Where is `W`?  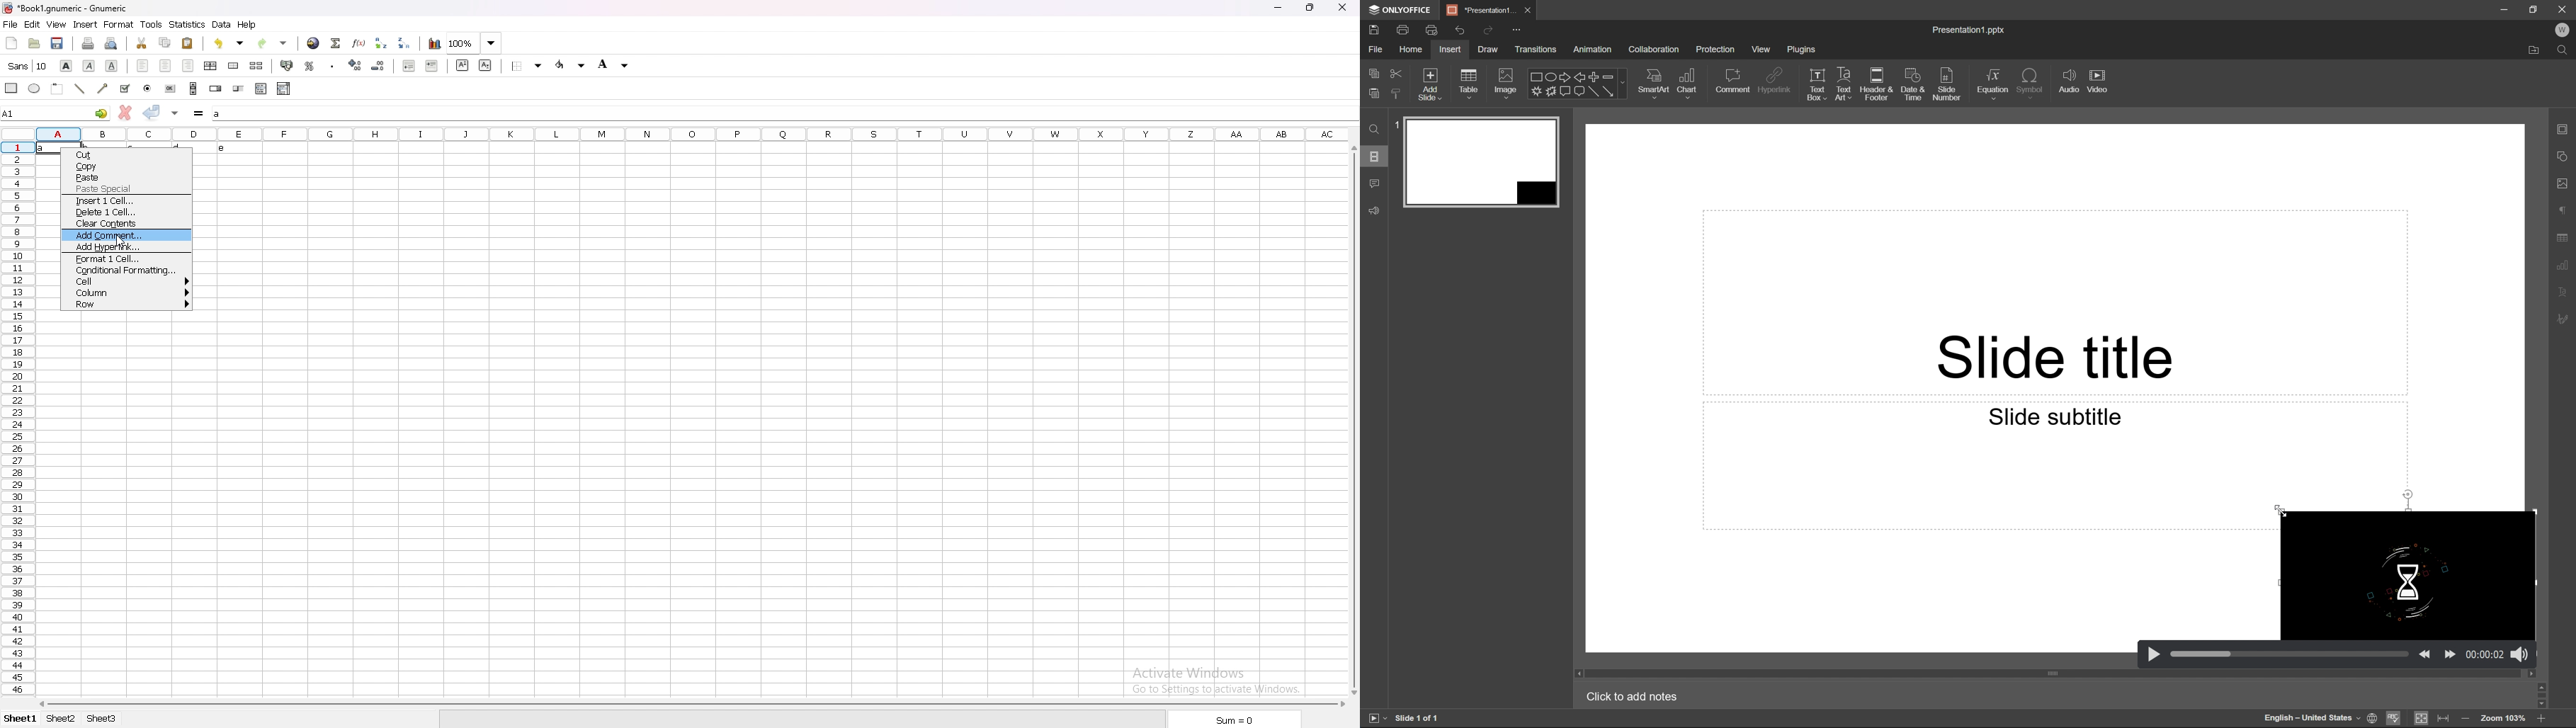
W is located at coordinates (2564, 30).